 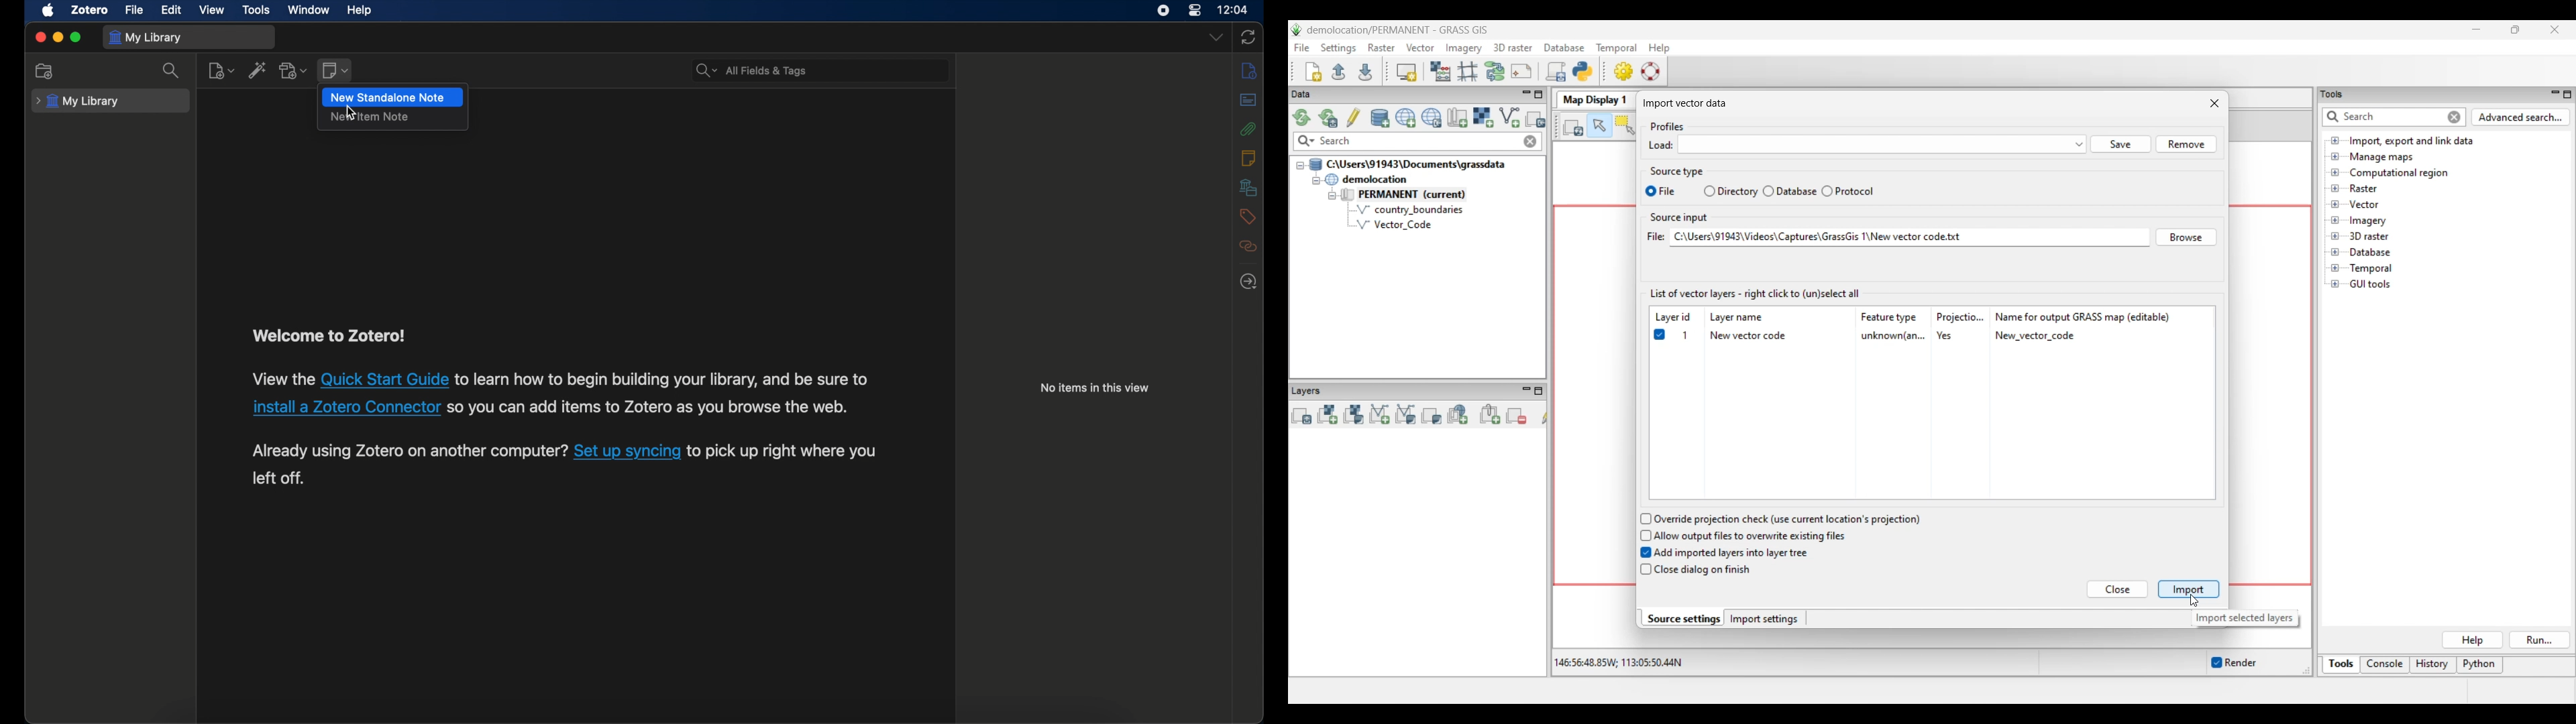 I want to click on zotero, so click(x=89, y=9).